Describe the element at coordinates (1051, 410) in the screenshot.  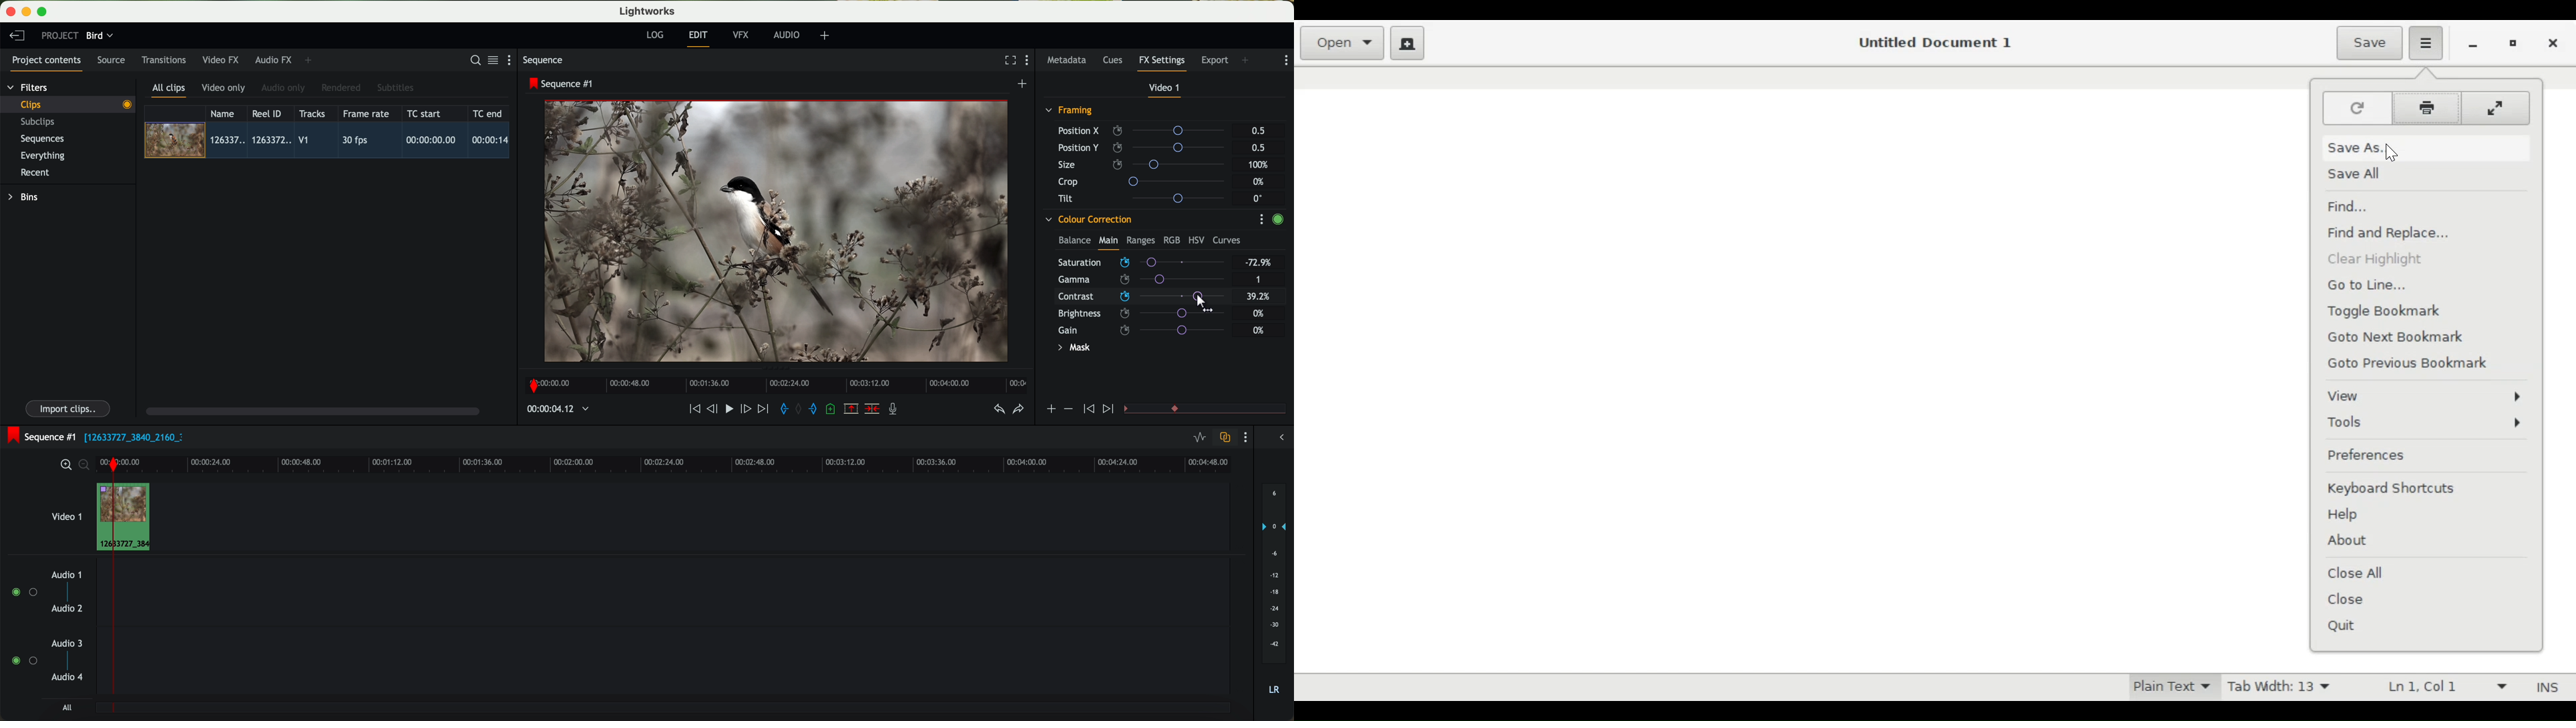
I see `icon` at that location.